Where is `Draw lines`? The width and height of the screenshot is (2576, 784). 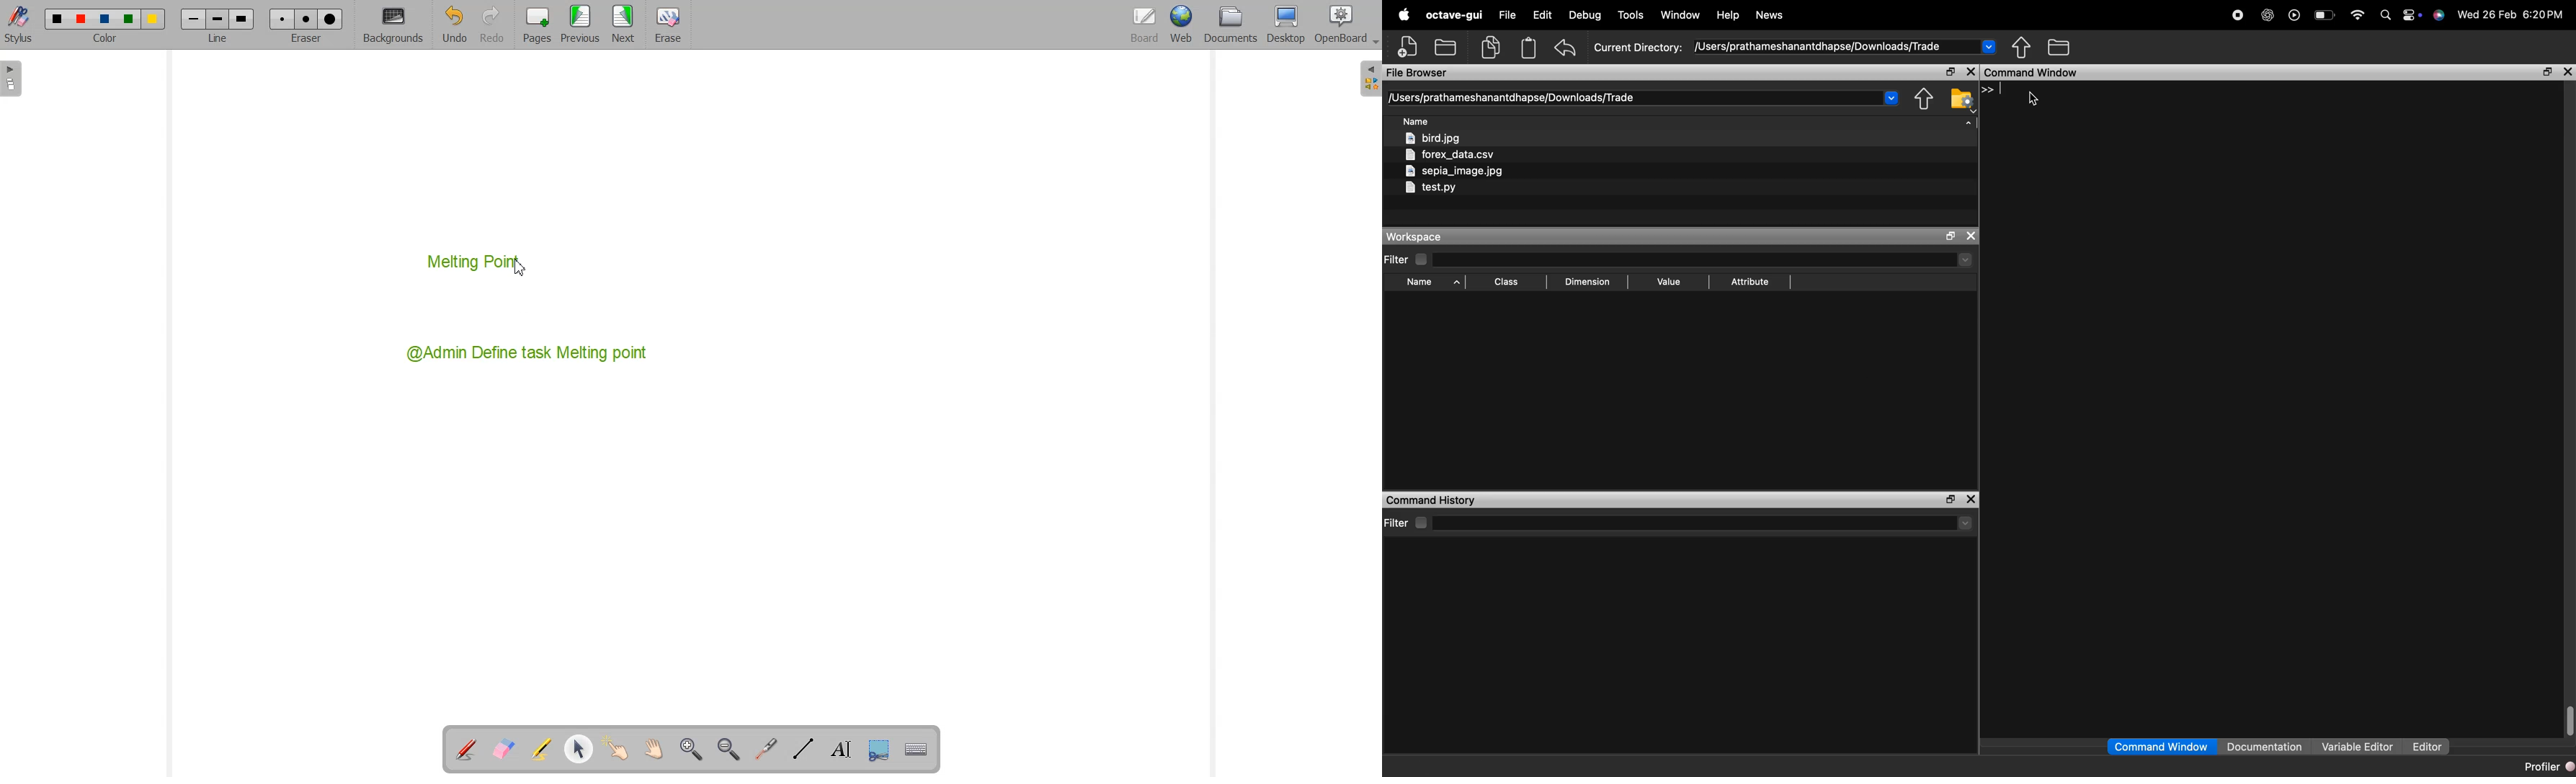 Draw lines is located at coordinates (803, 749).